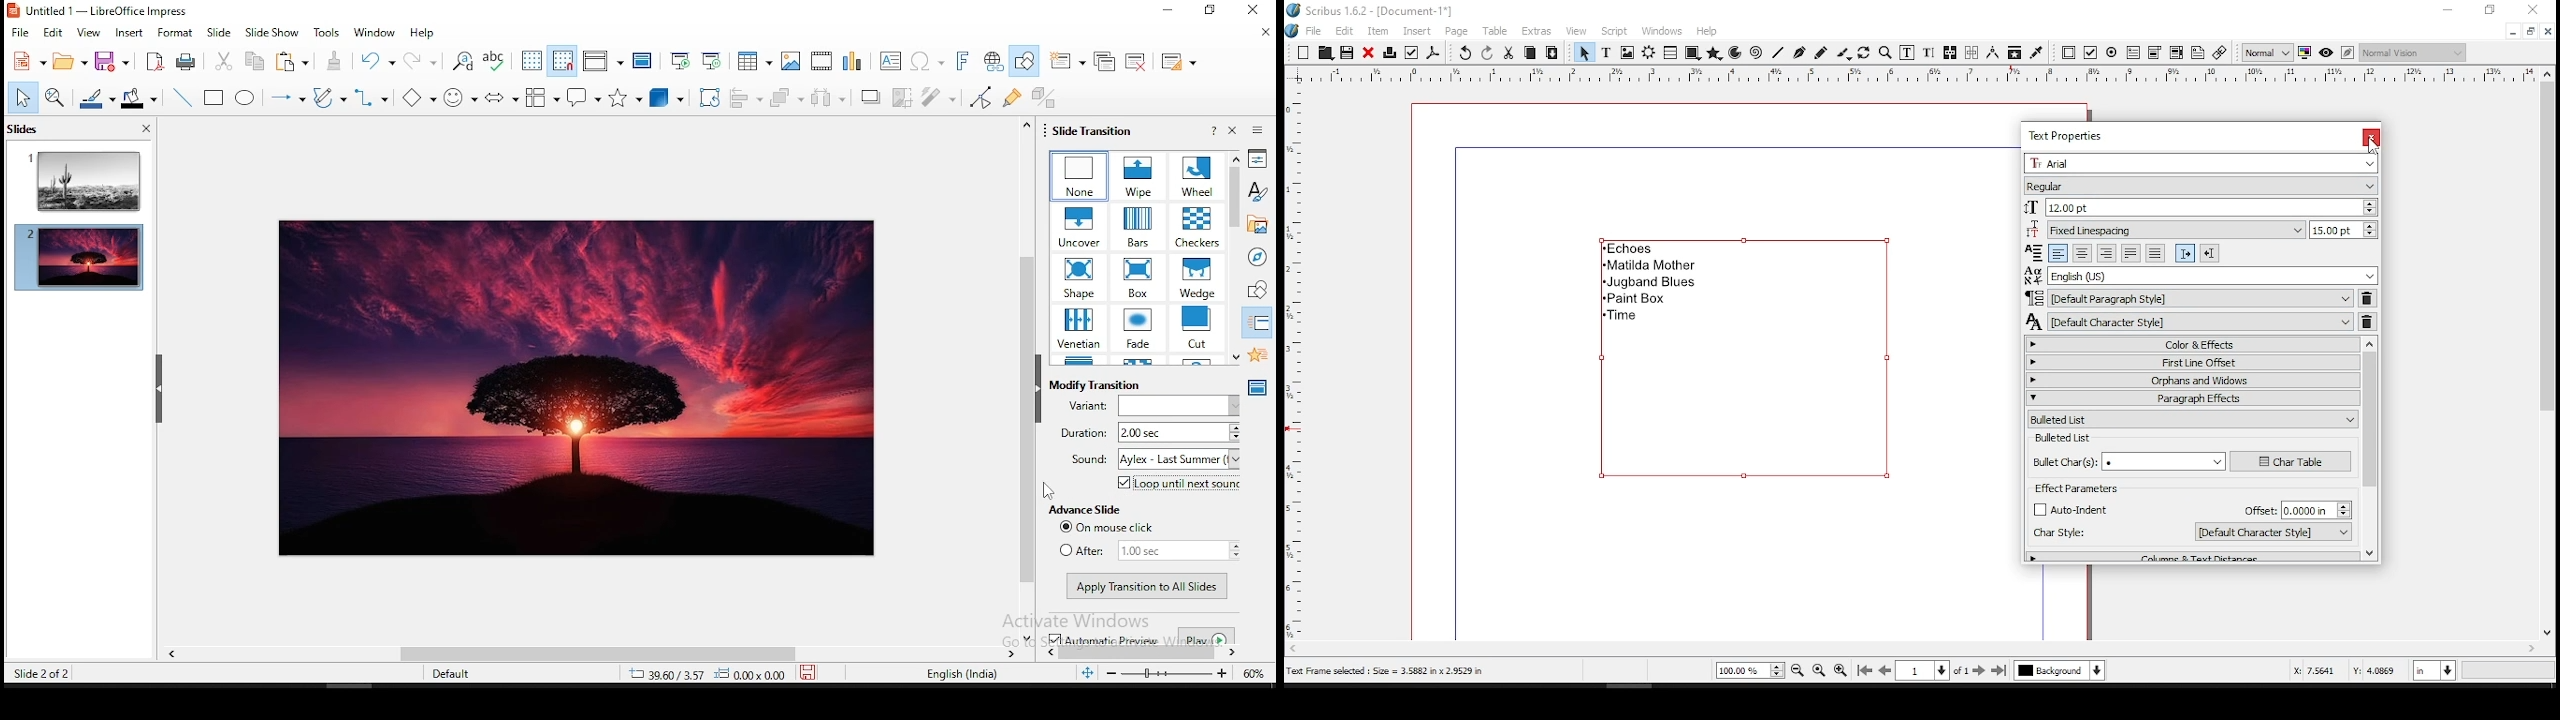  What do you see at coordinates (657, 676) in the screenshot?
I see `39.60/3.57` at bounding box center [657, 676].